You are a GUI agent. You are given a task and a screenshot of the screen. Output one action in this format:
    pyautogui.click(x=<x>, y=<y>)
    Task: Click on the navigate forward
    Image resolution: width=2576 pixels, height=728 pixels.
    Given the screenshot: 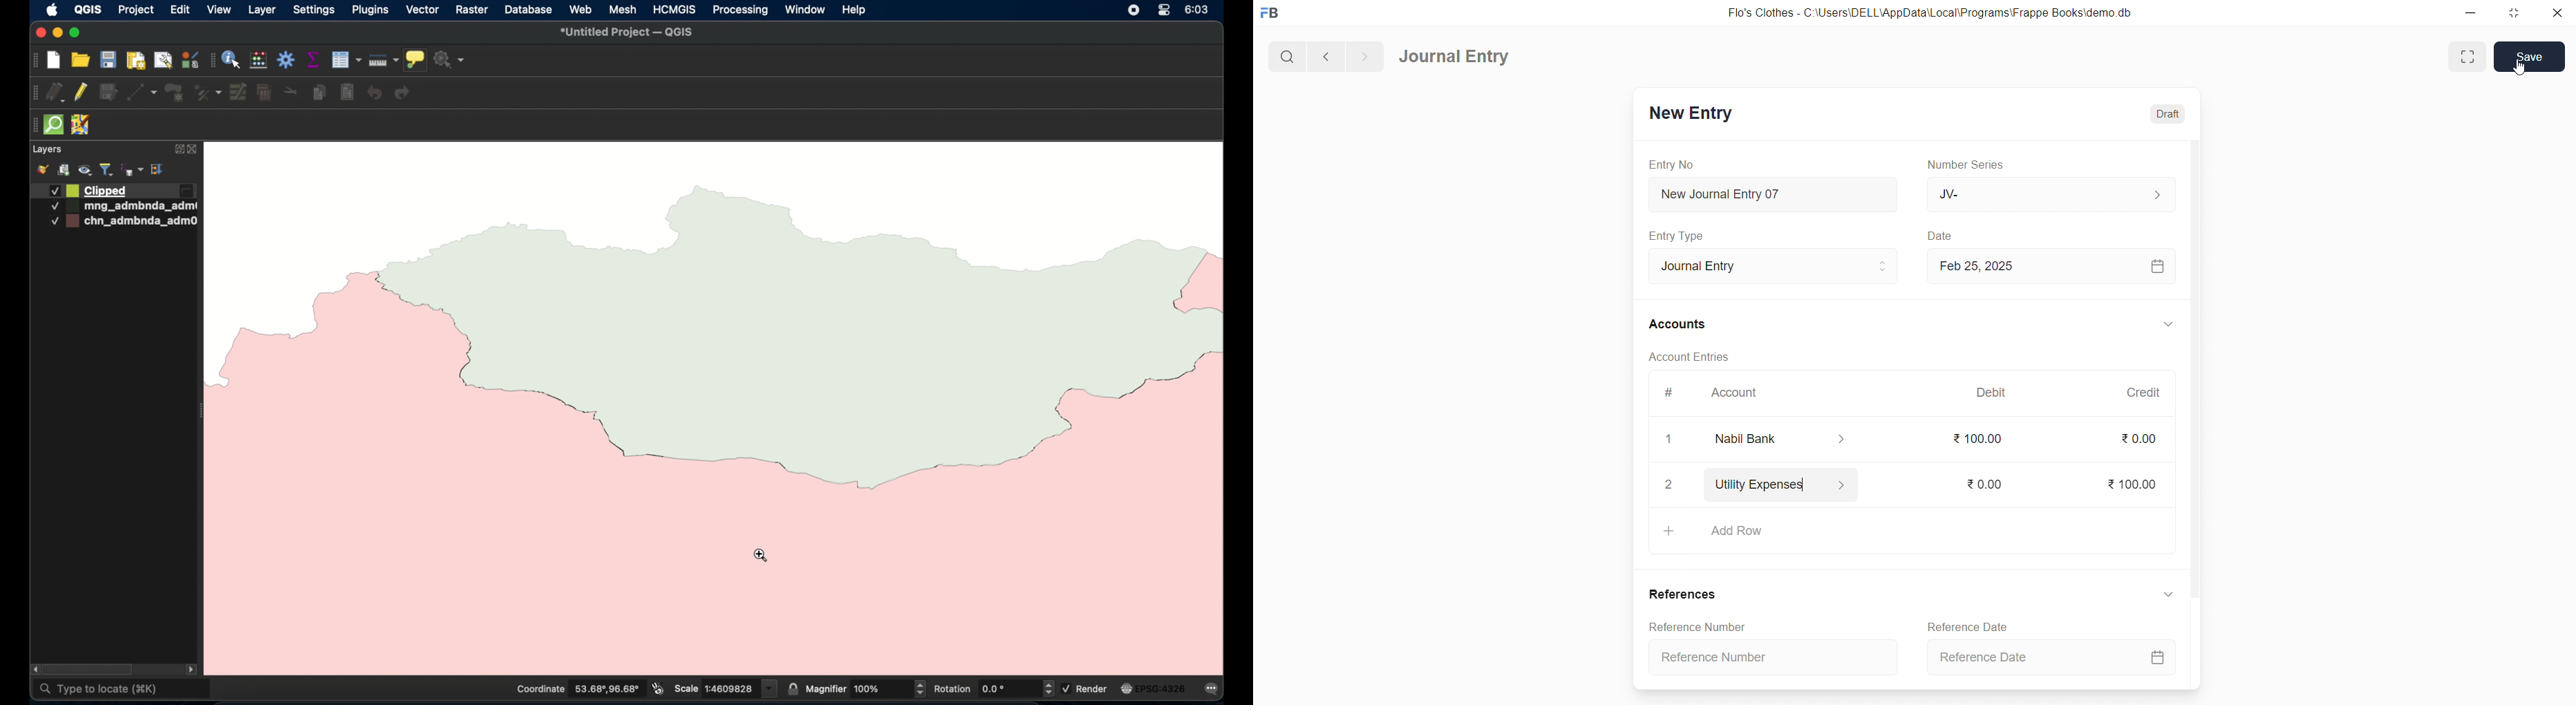 What is the action you would take?
    pyautogui.click(x=1364, y=55)
    